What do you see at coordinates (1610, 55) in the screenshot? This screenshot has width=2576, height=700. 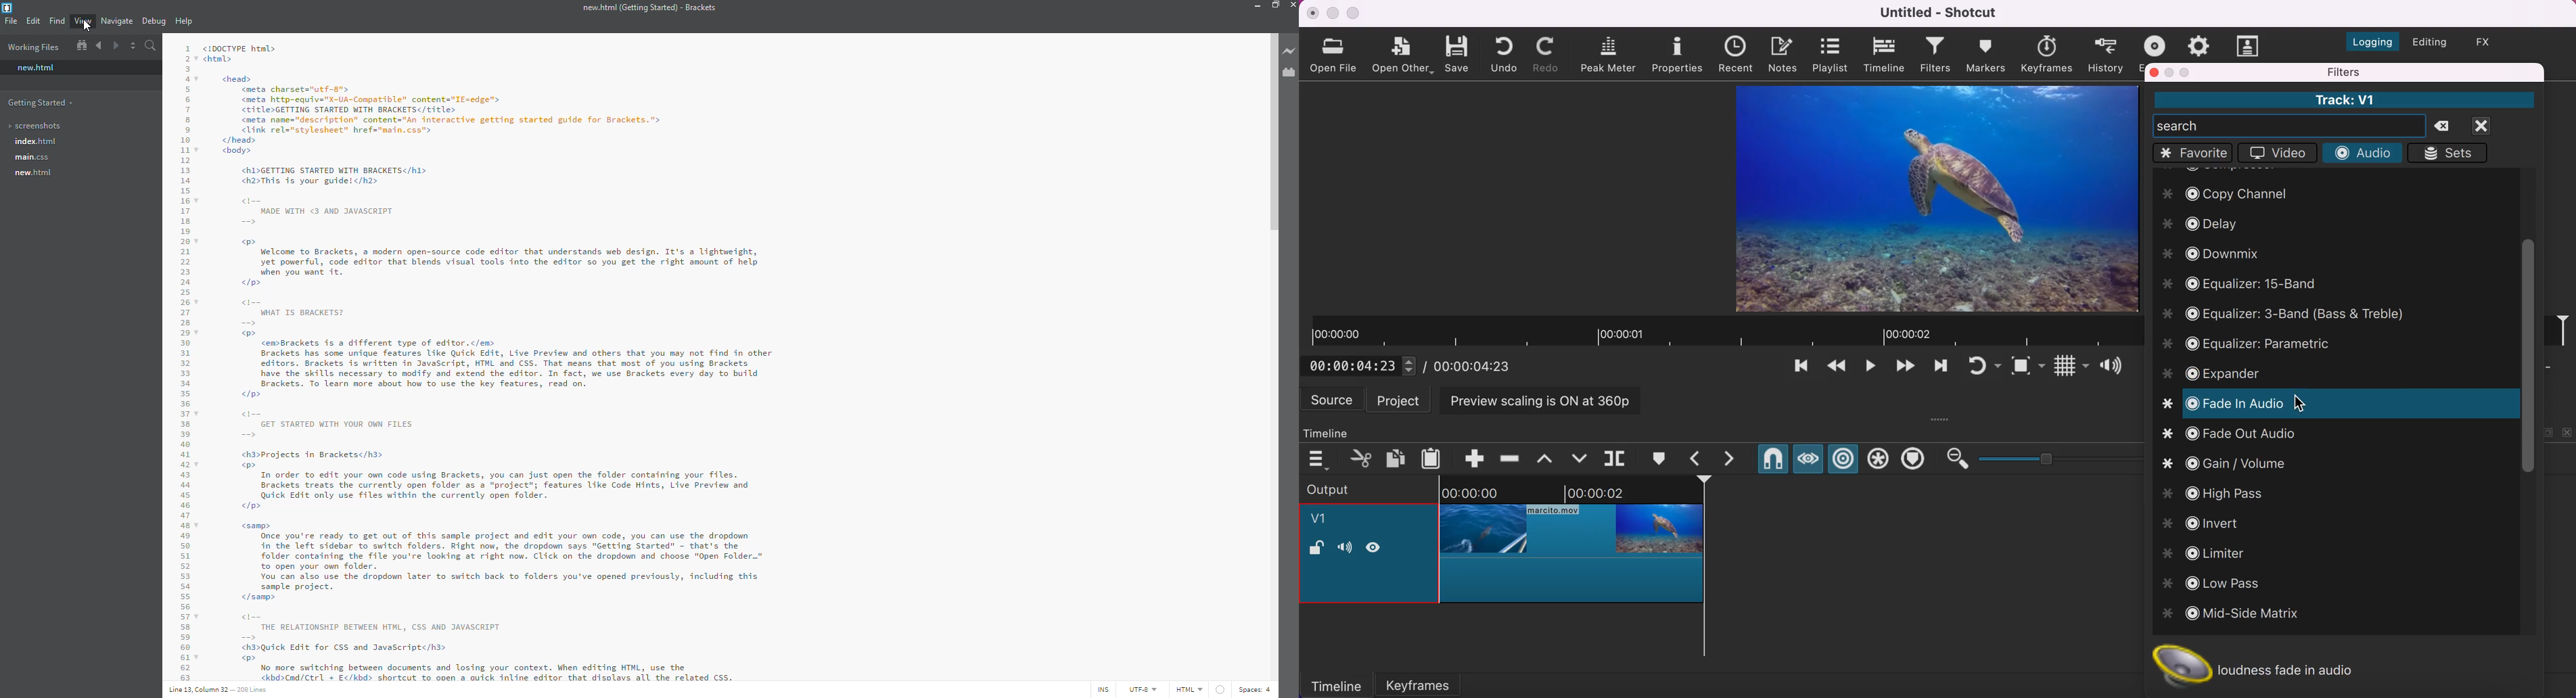 I see `peak meter` at bounding box center [1610, 55].